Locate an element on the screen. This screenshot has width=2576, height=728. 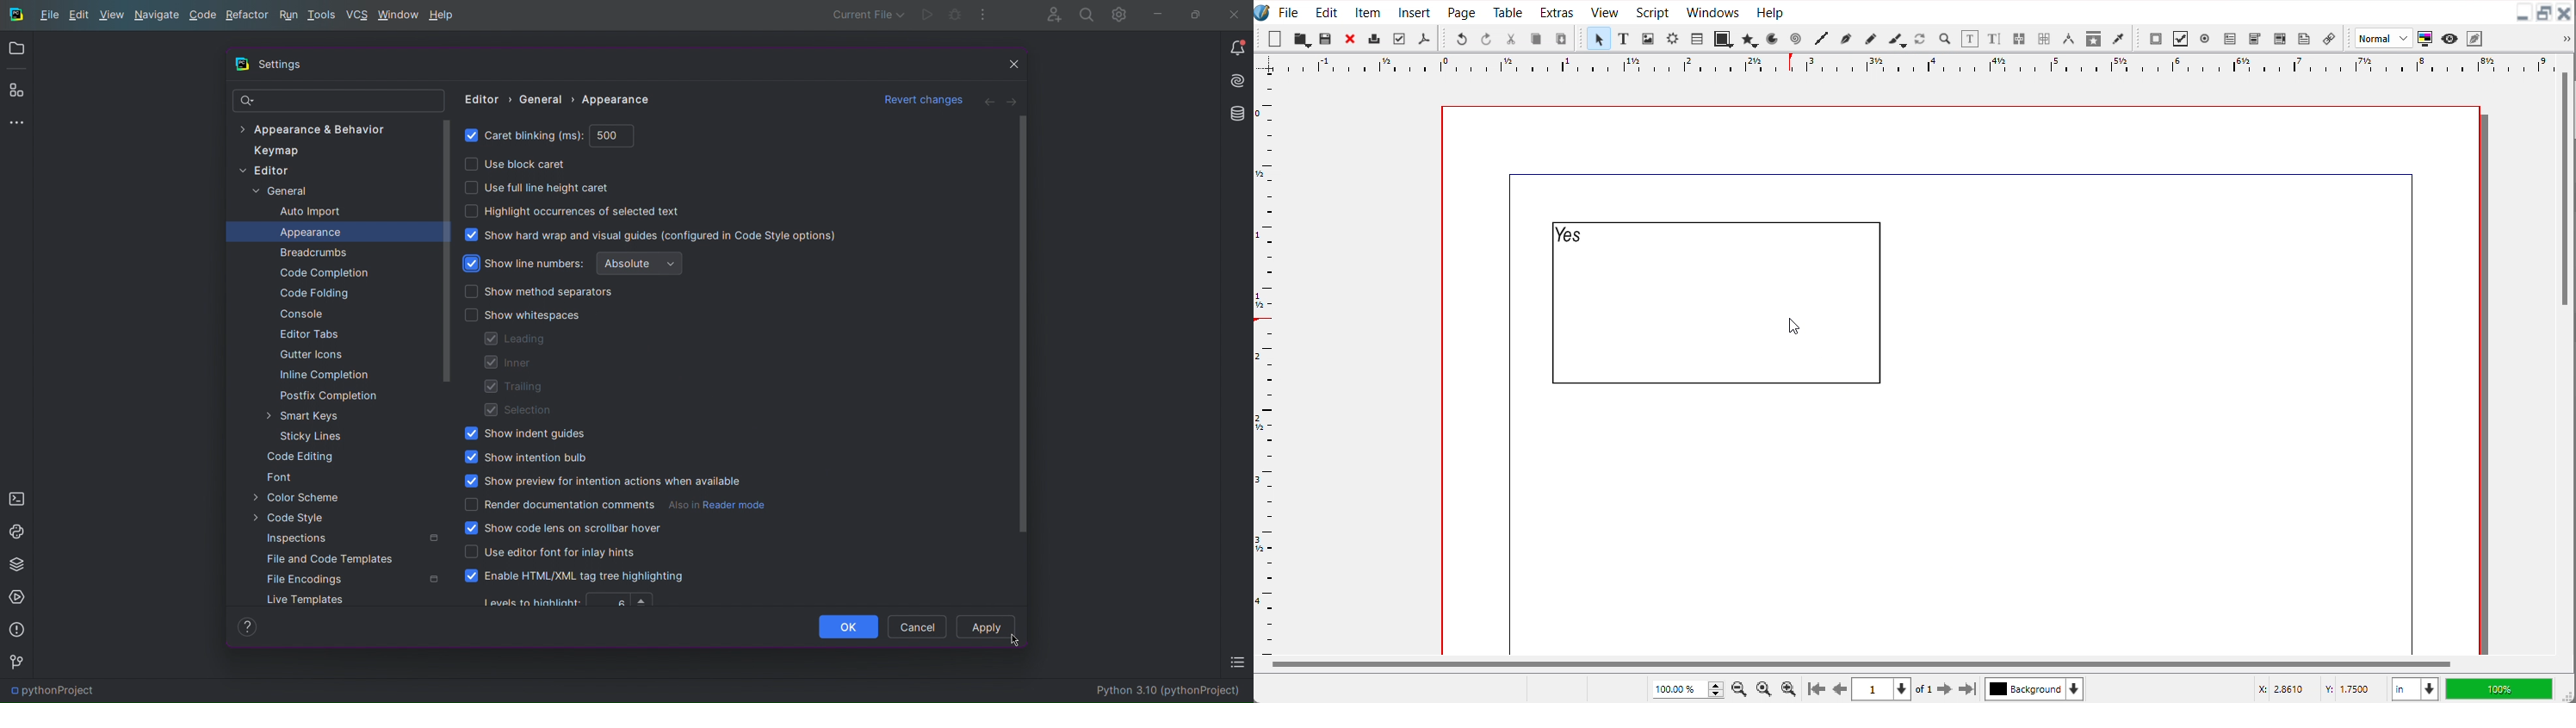
Text is located at coordinates (1570, 233).